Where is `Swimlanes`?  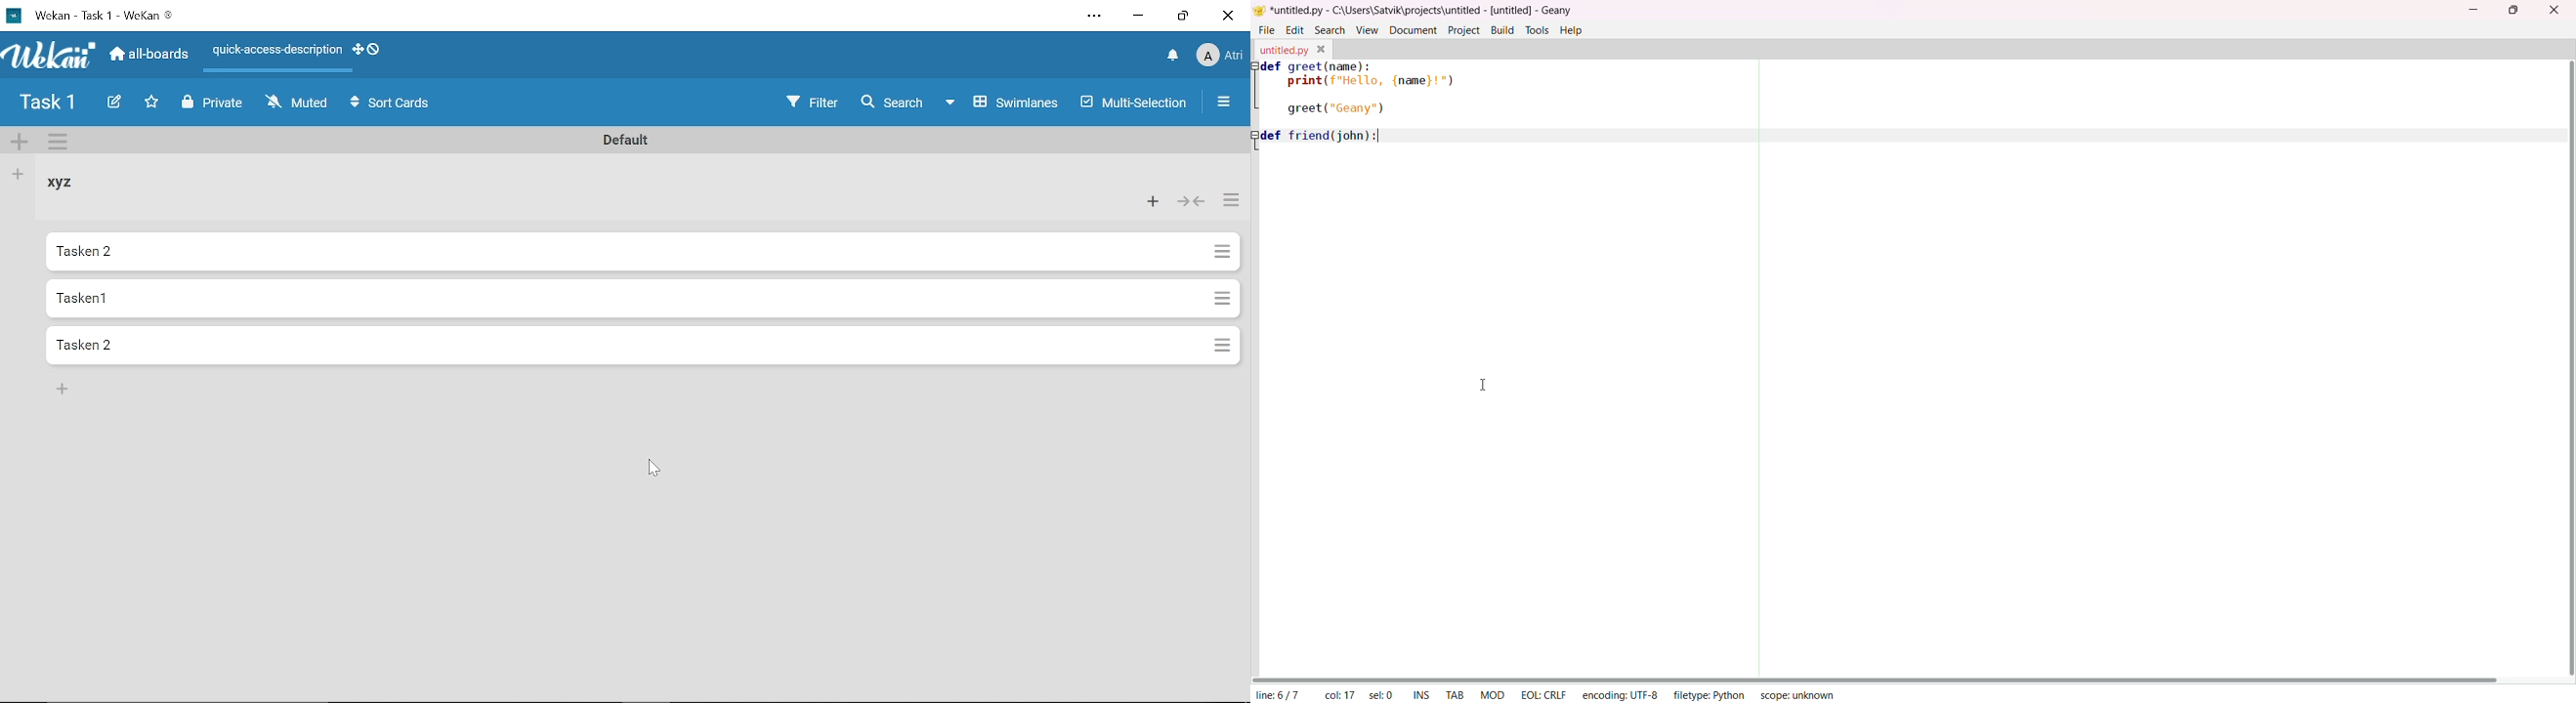
Swimlanes is located at coordinates (1002, 102).